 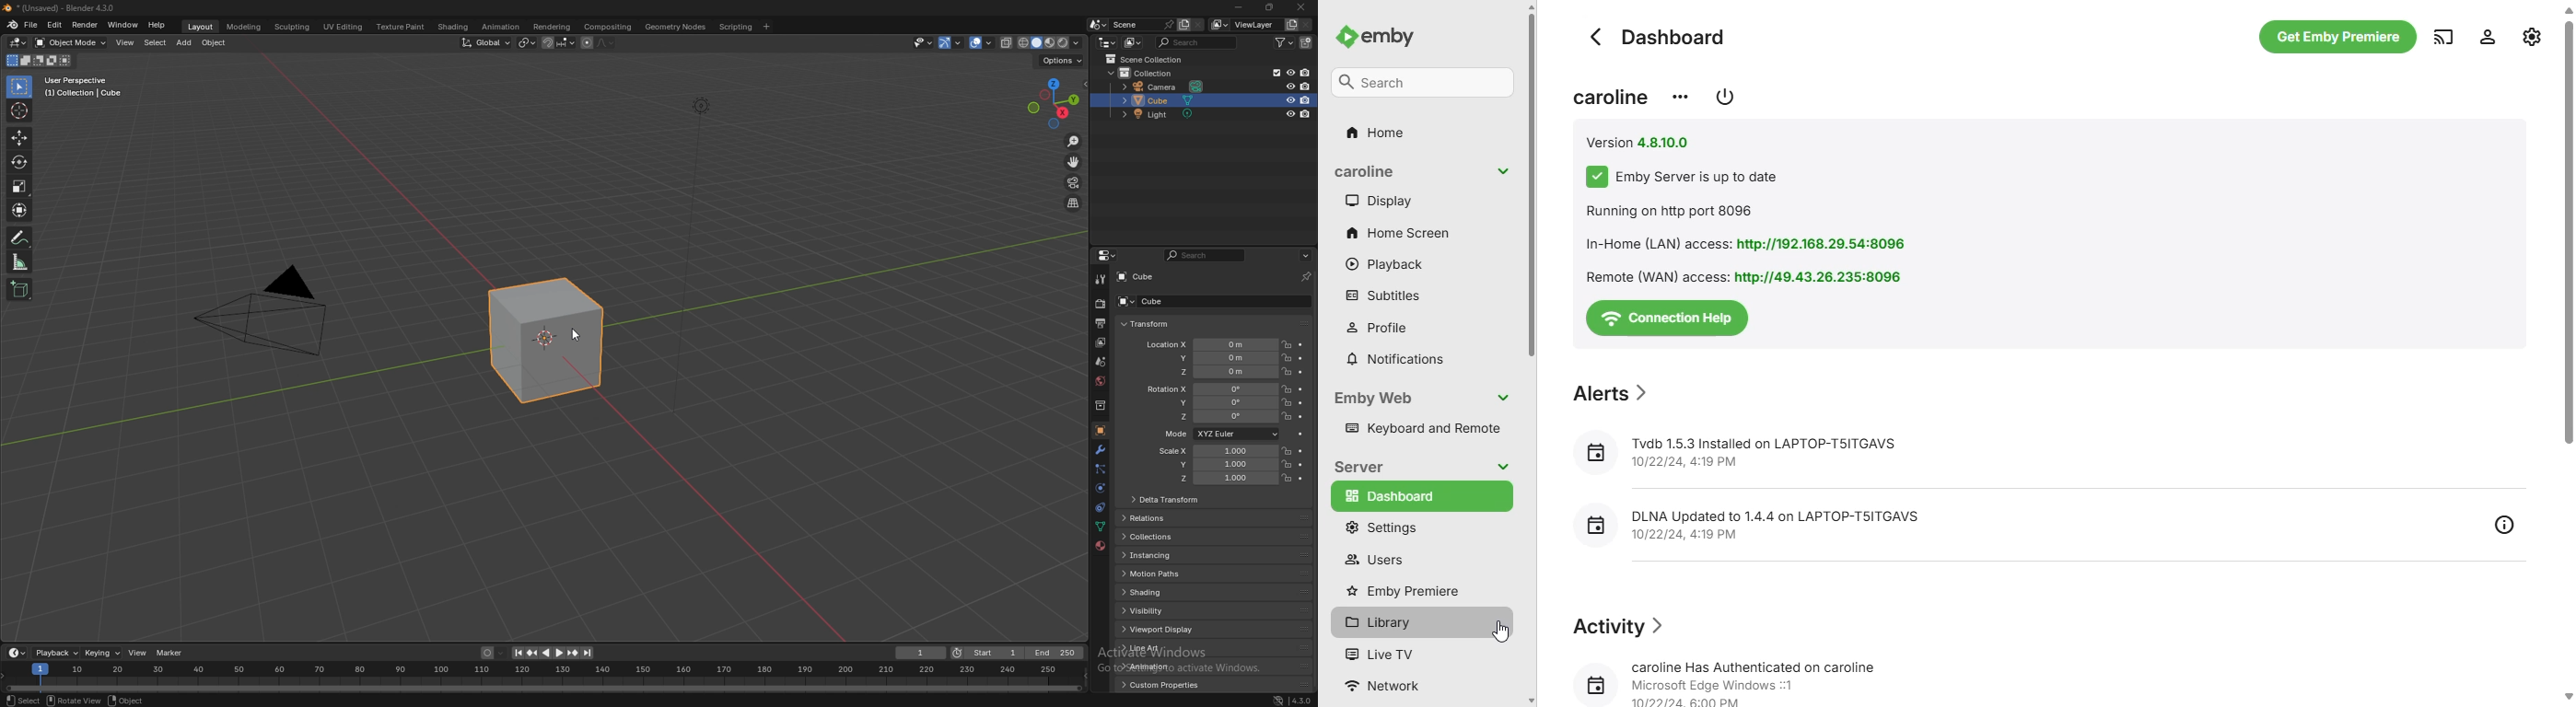 What do you see at coordinates (38, 60) in the screenshot?
I see `mode` at bounding box center [38, 60].